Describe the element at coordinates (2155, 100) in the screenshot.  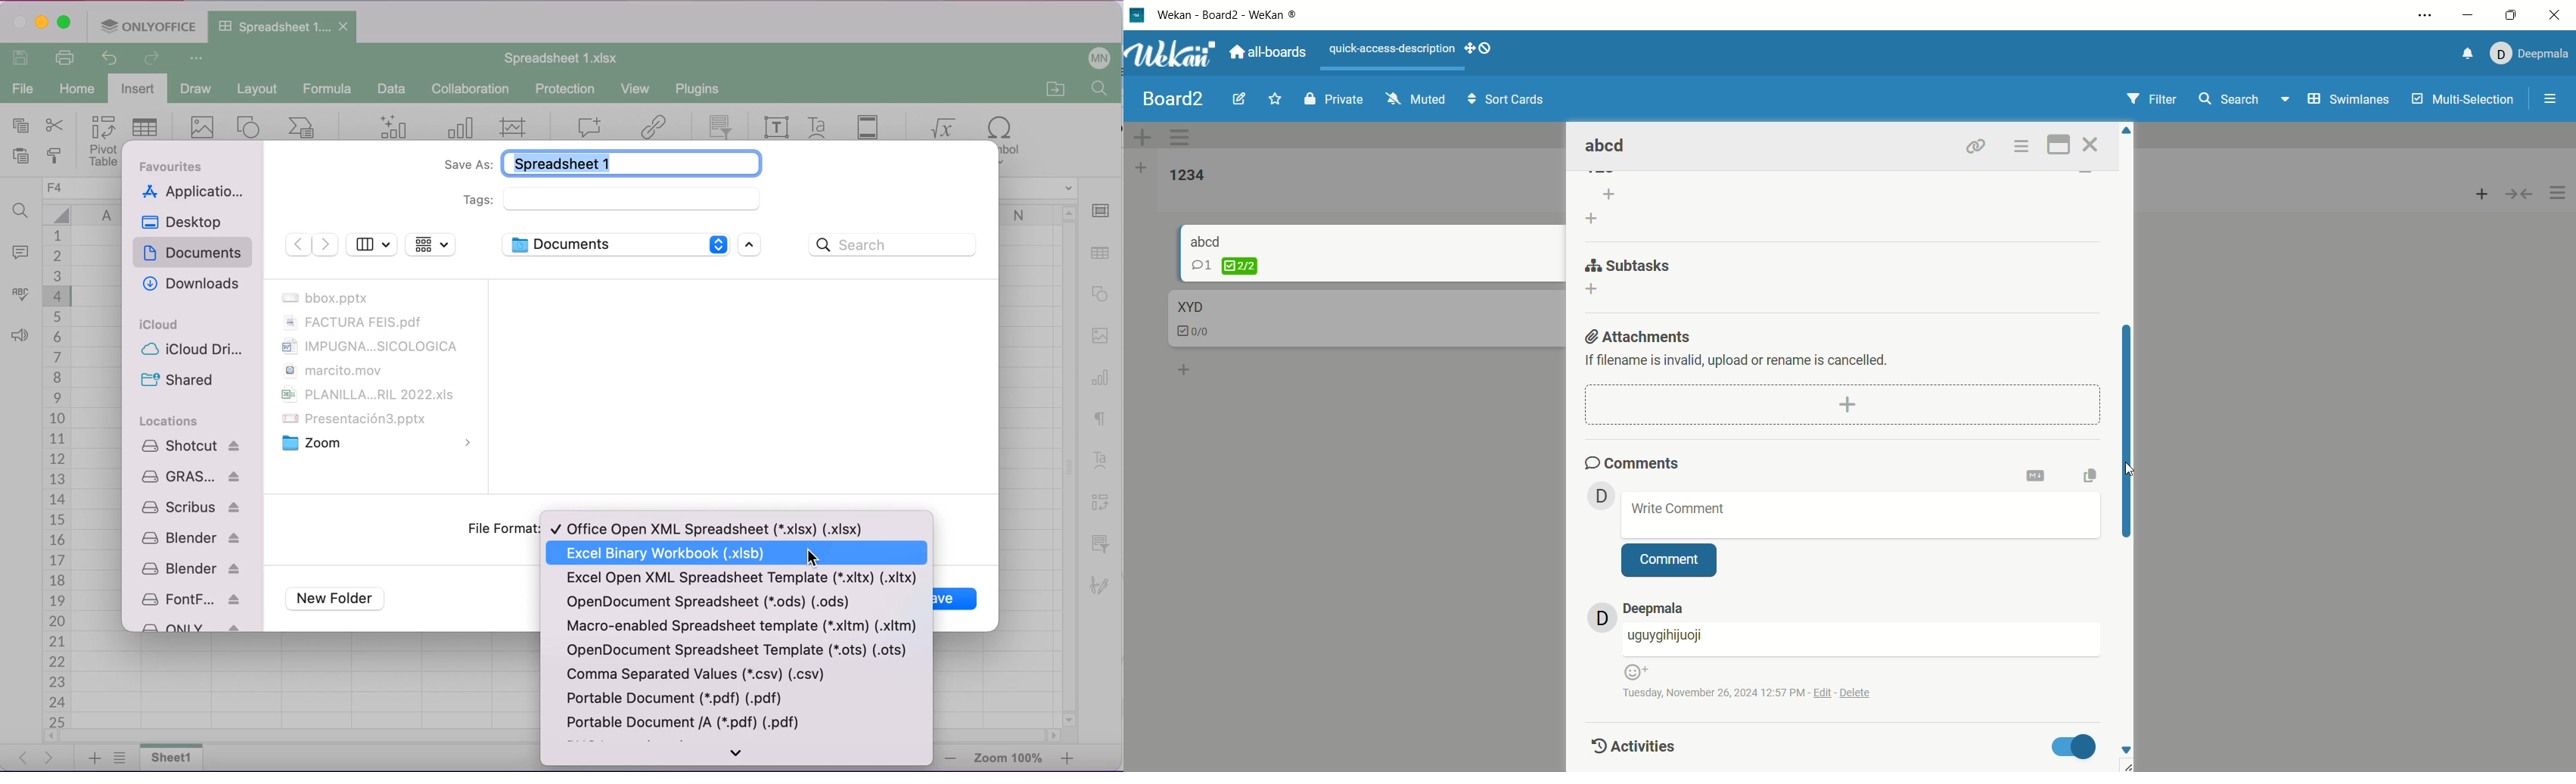
I see `filter` at that location.